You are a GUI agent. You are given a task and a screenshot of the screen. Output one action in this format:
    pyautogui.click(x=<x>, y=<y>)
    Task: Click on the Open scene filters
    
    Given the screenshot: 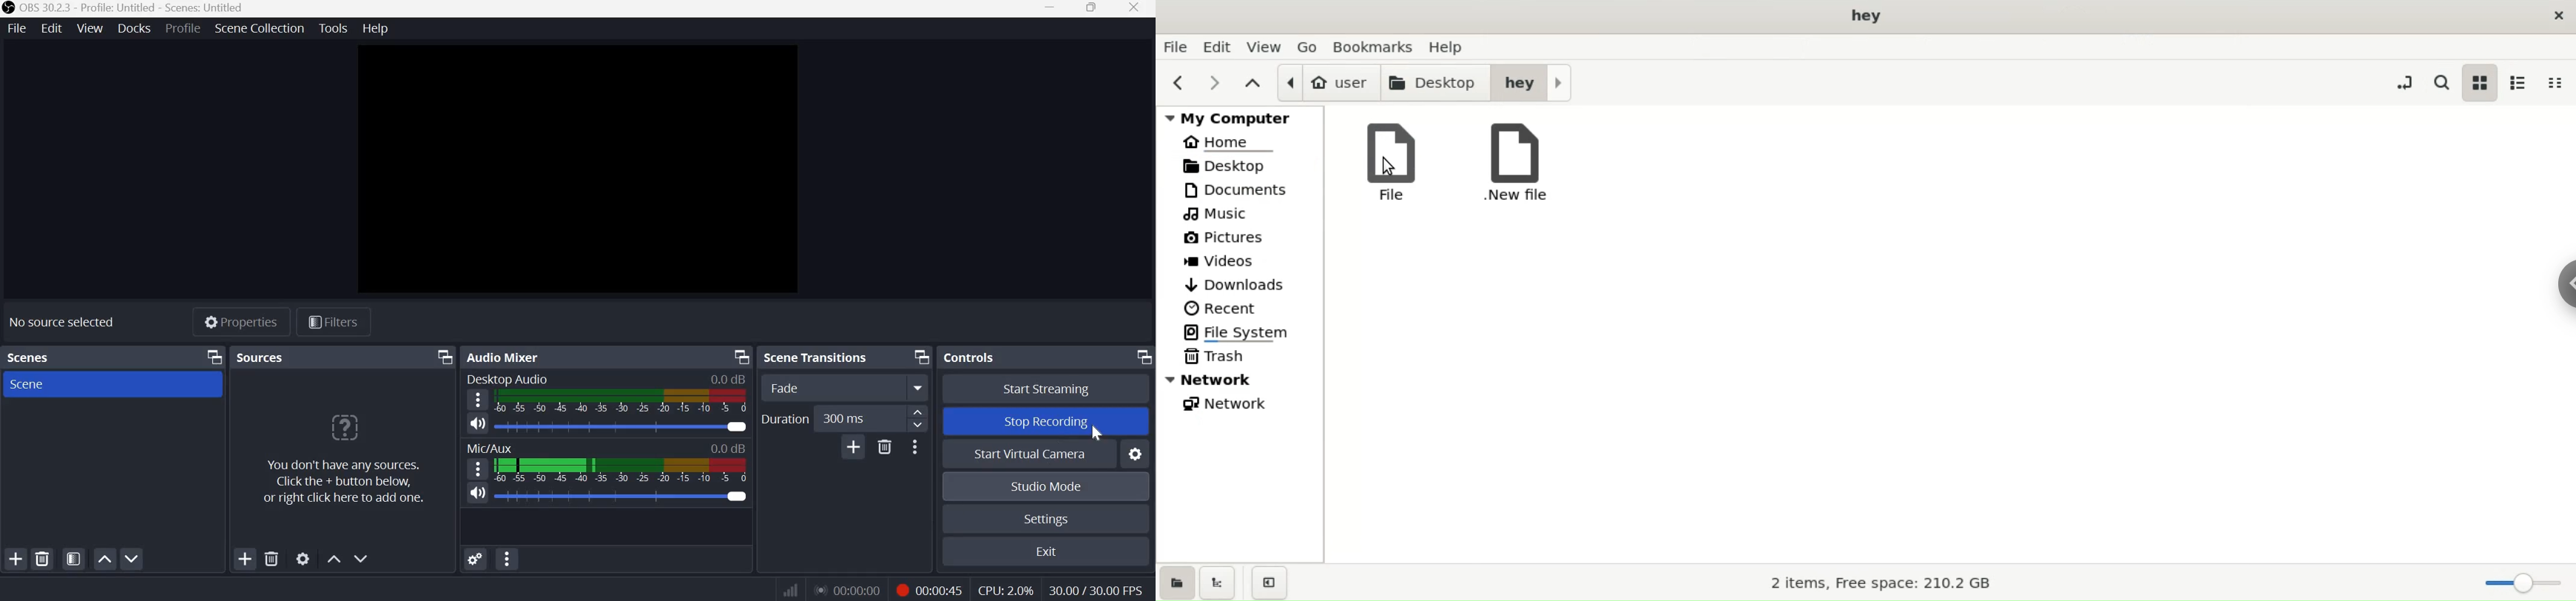 What is the action you would take?
    pyautogui.click(x=74, y=558)
    